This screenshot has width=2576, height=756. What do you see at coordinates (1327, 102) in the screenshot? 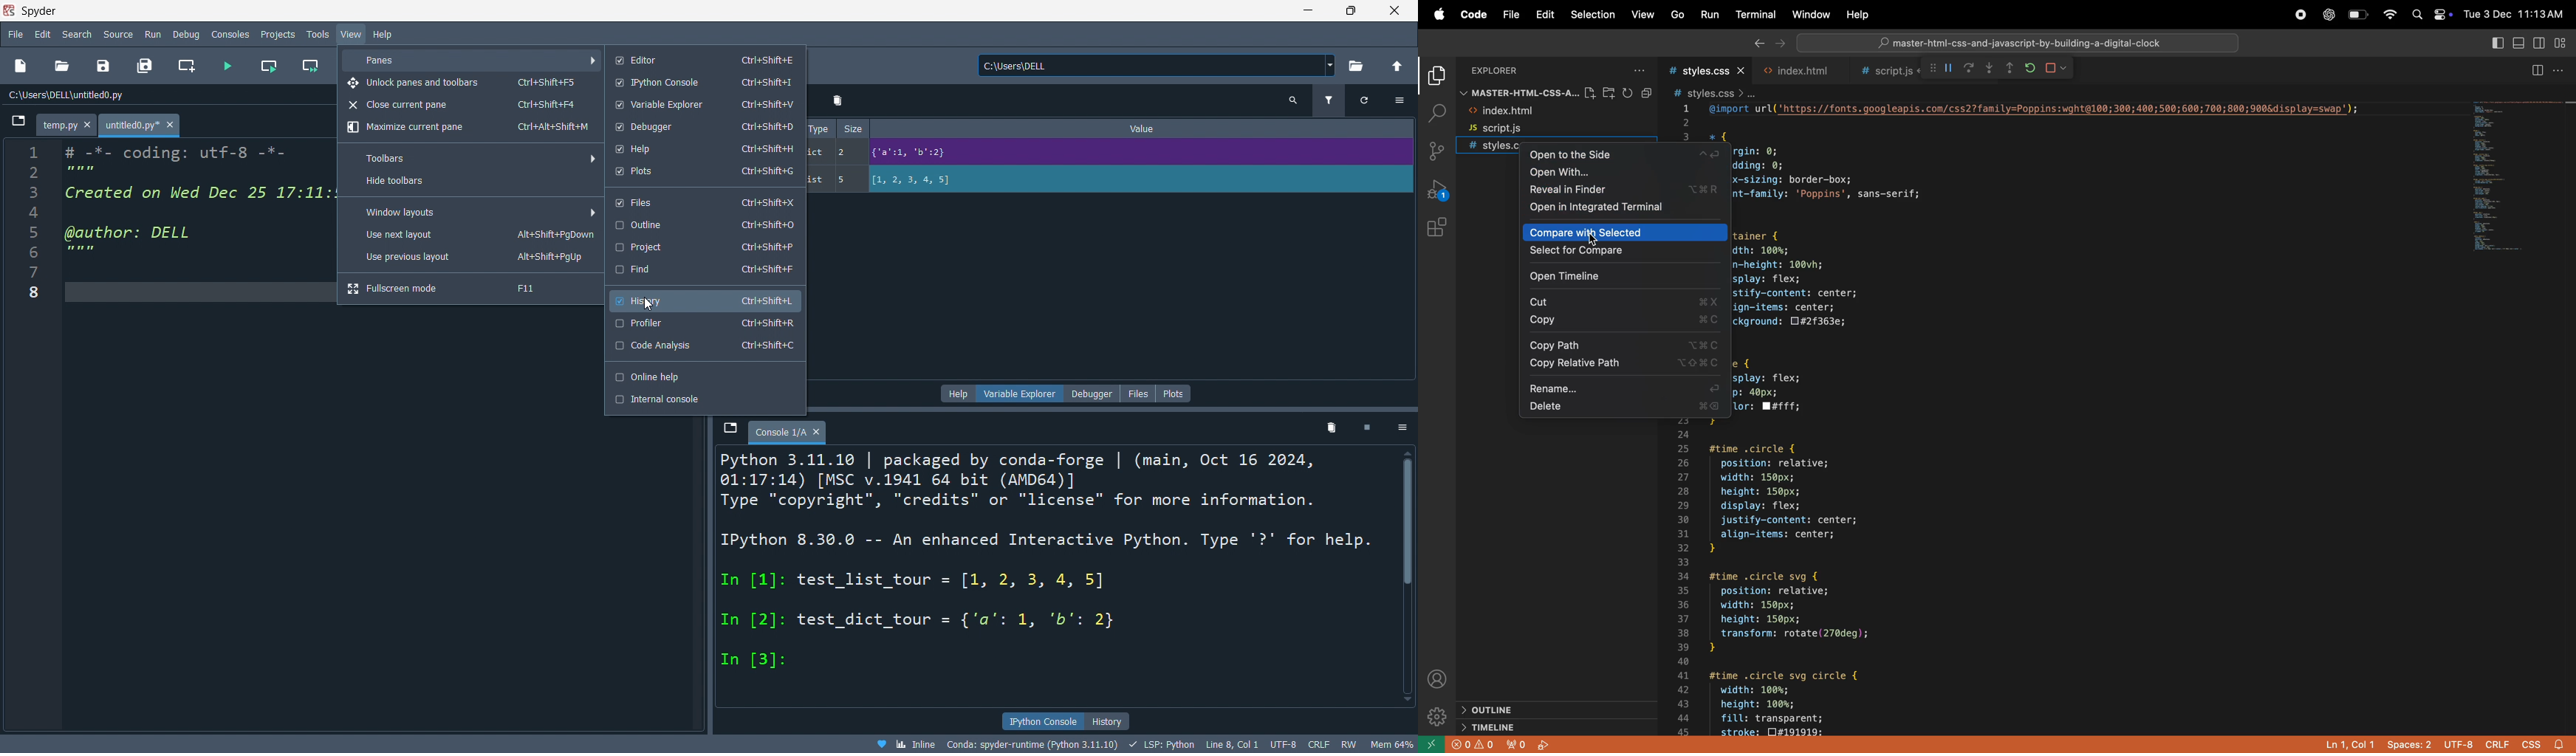
I see `filter` at bounding box center [1327, 102].